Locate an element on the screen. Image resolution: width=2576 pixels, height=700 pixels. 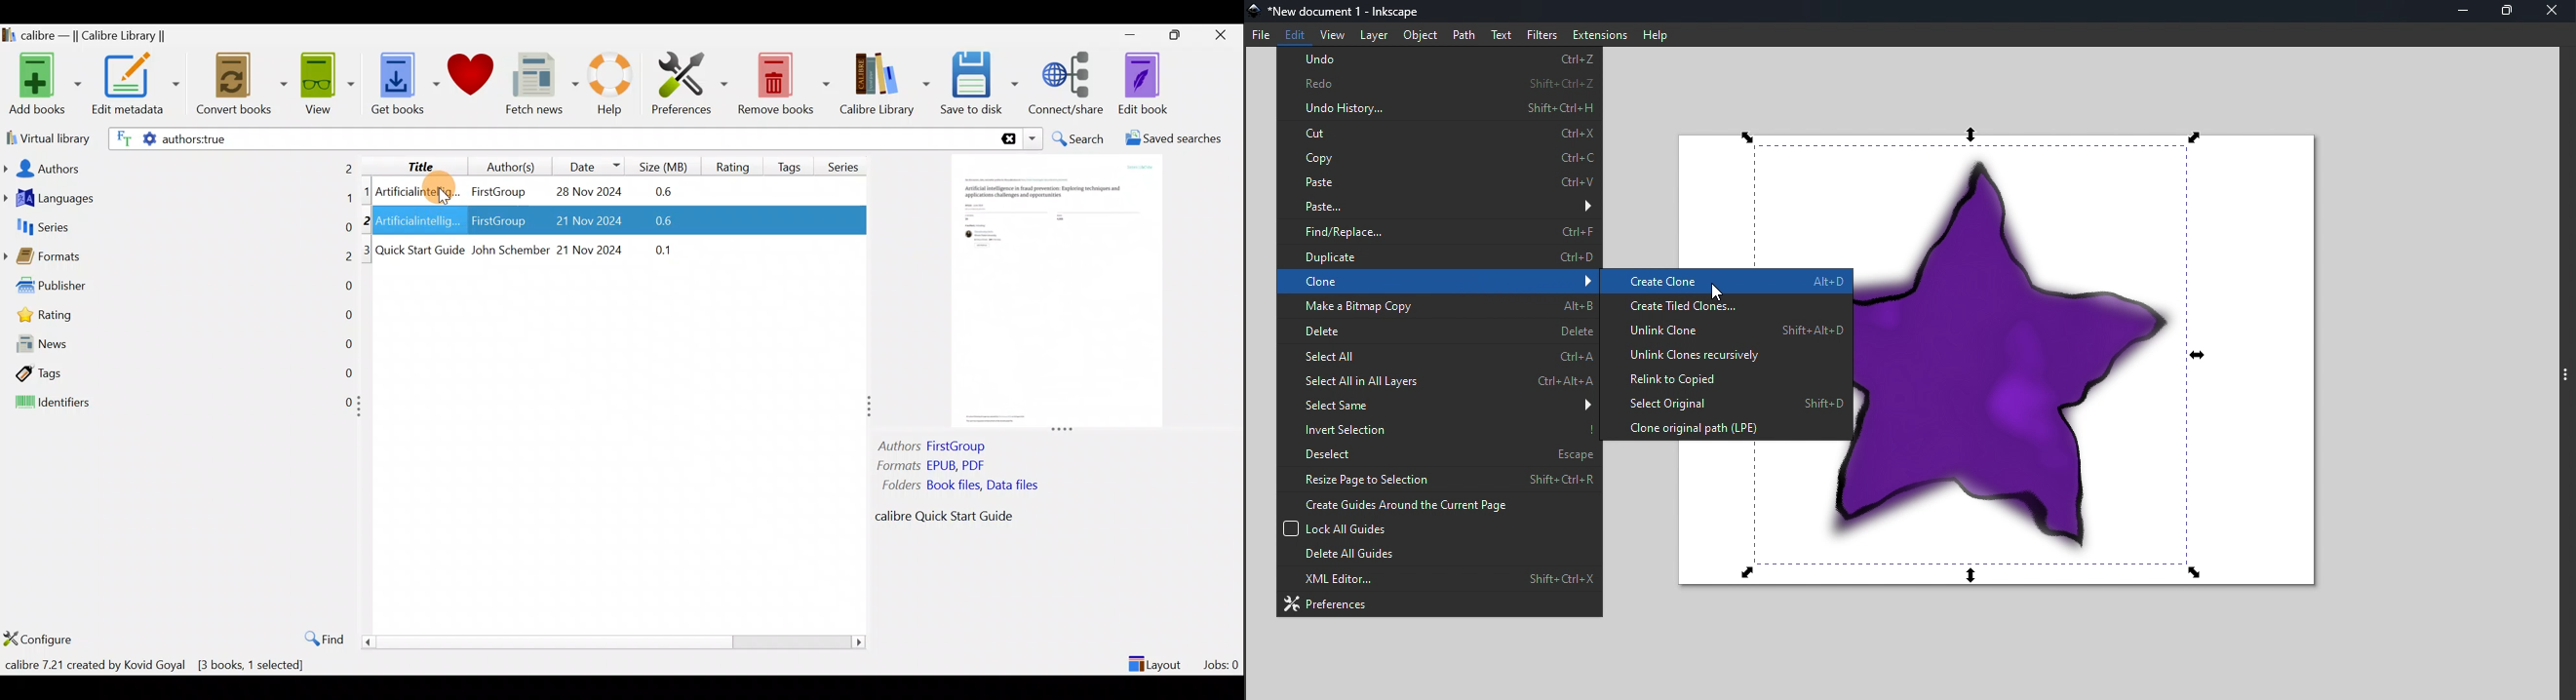
Donate is located at coordinates (471, 79).